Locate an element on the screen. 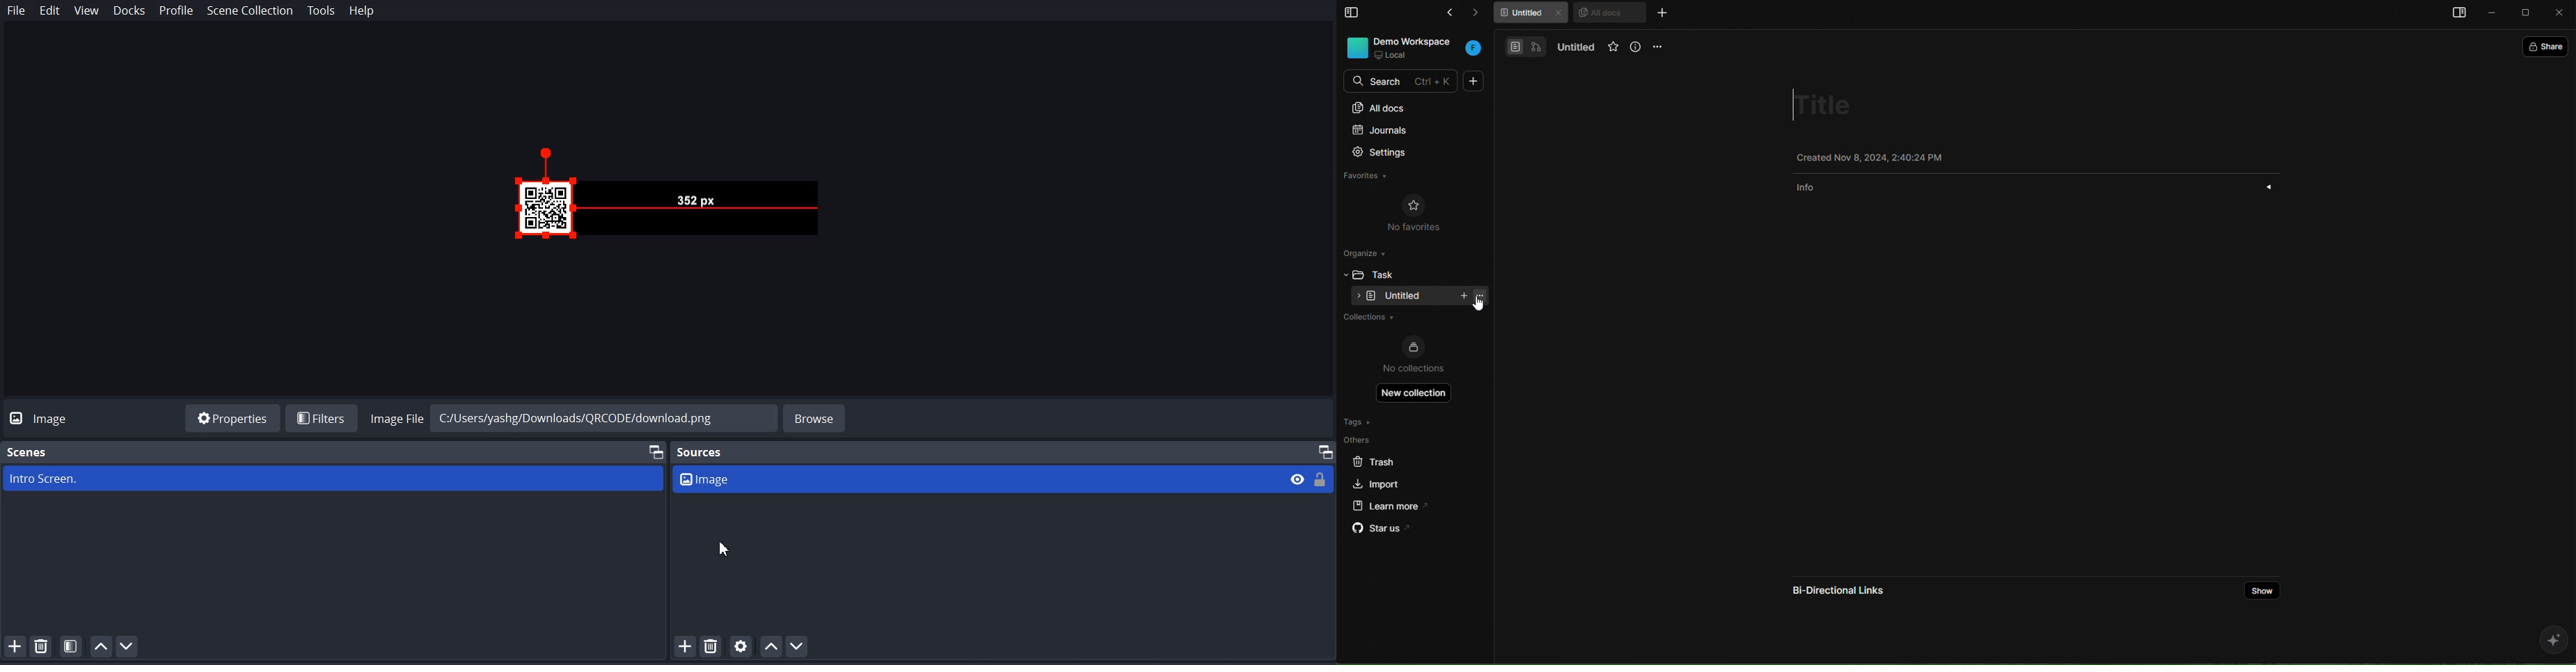 Image resolution: width=2576 pixels, height=672 pixels. Help is located at coordinates (362, 11).